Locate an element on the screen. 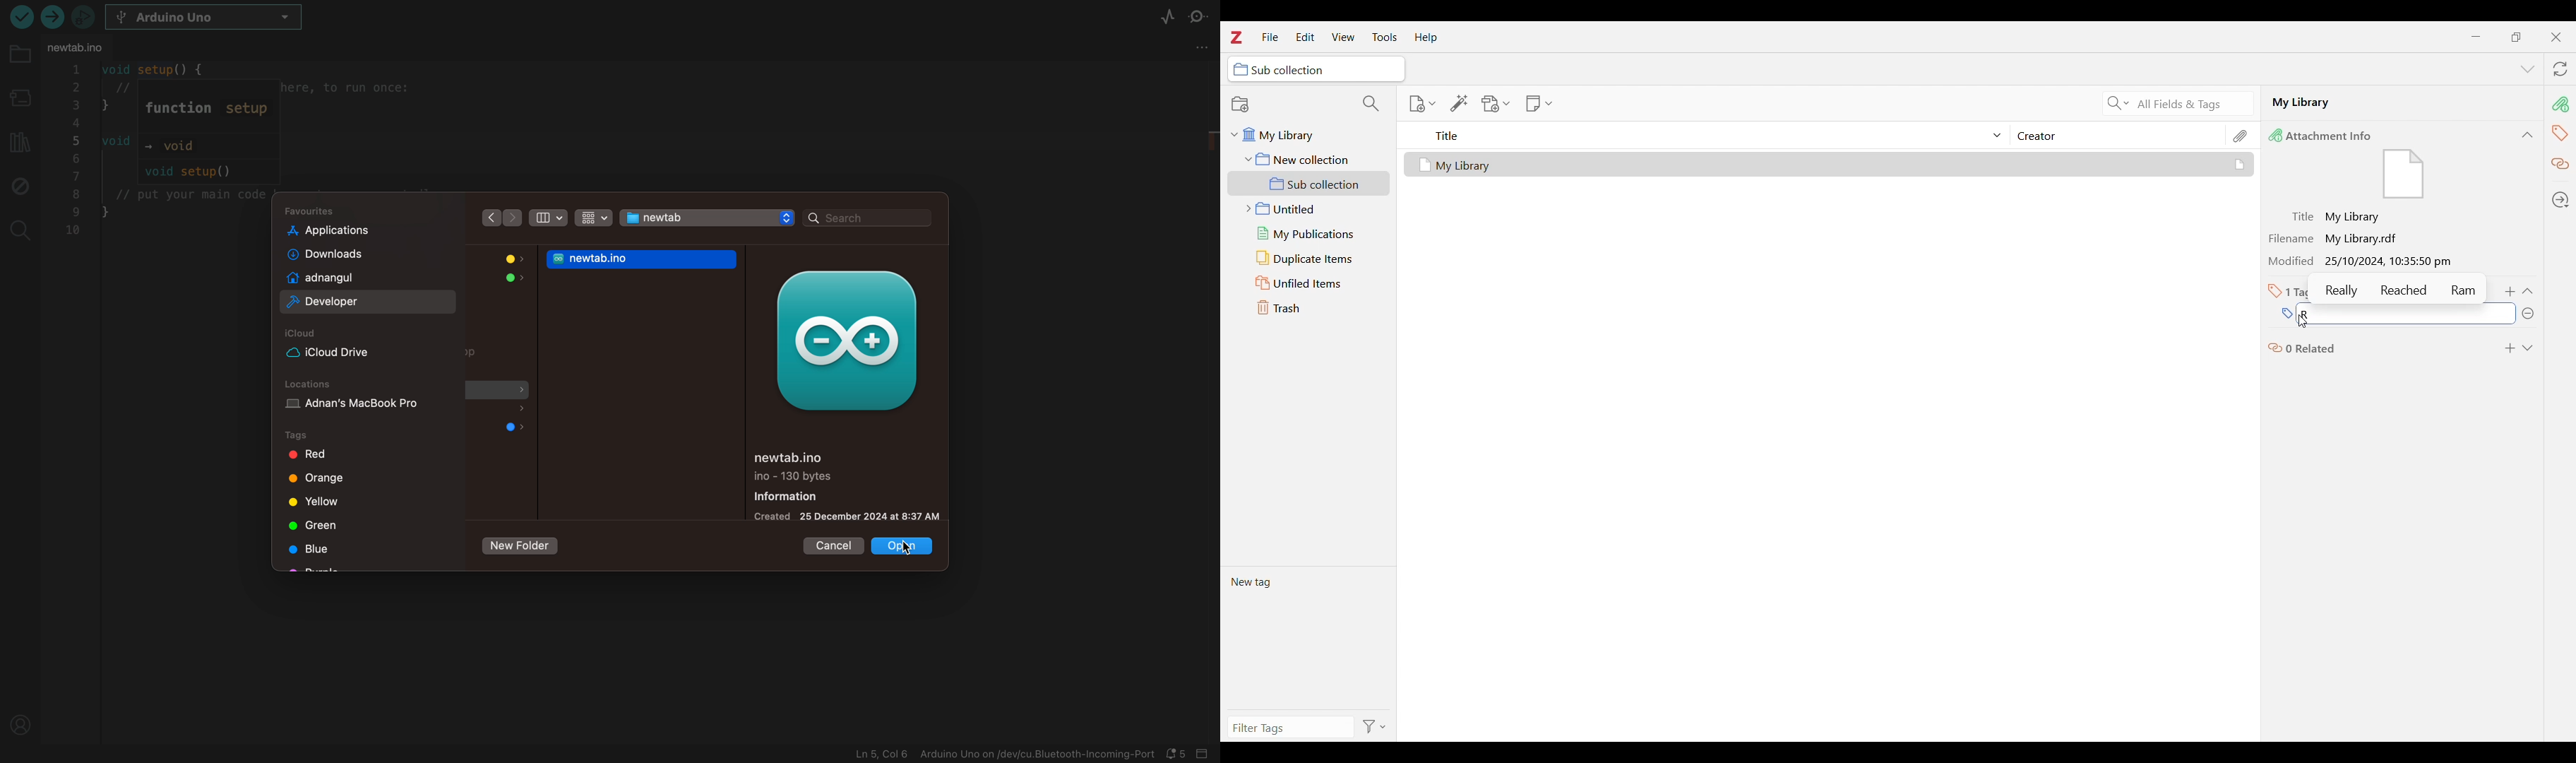 This screenshot has width=2576, height=784. Filename My Library.radt is located at coordinates (2337, 238).